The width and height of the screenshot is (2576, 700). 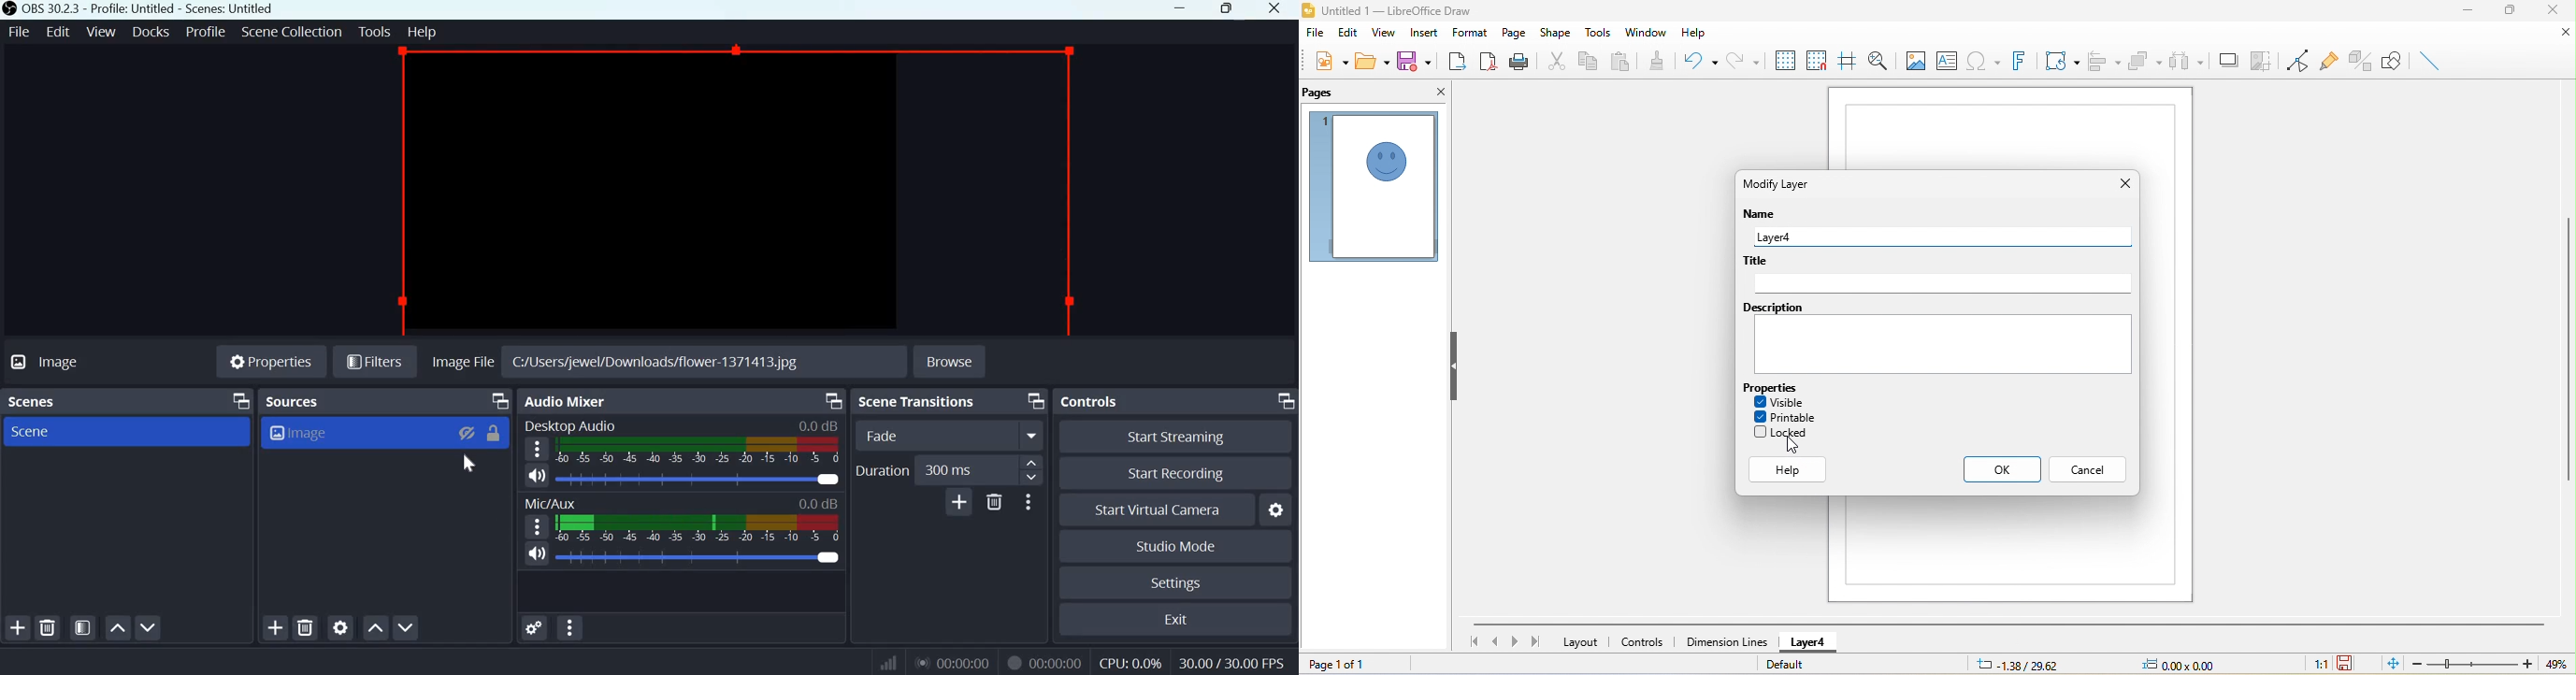 I want to click on Dock Options icon, so click(x=833, y=402).